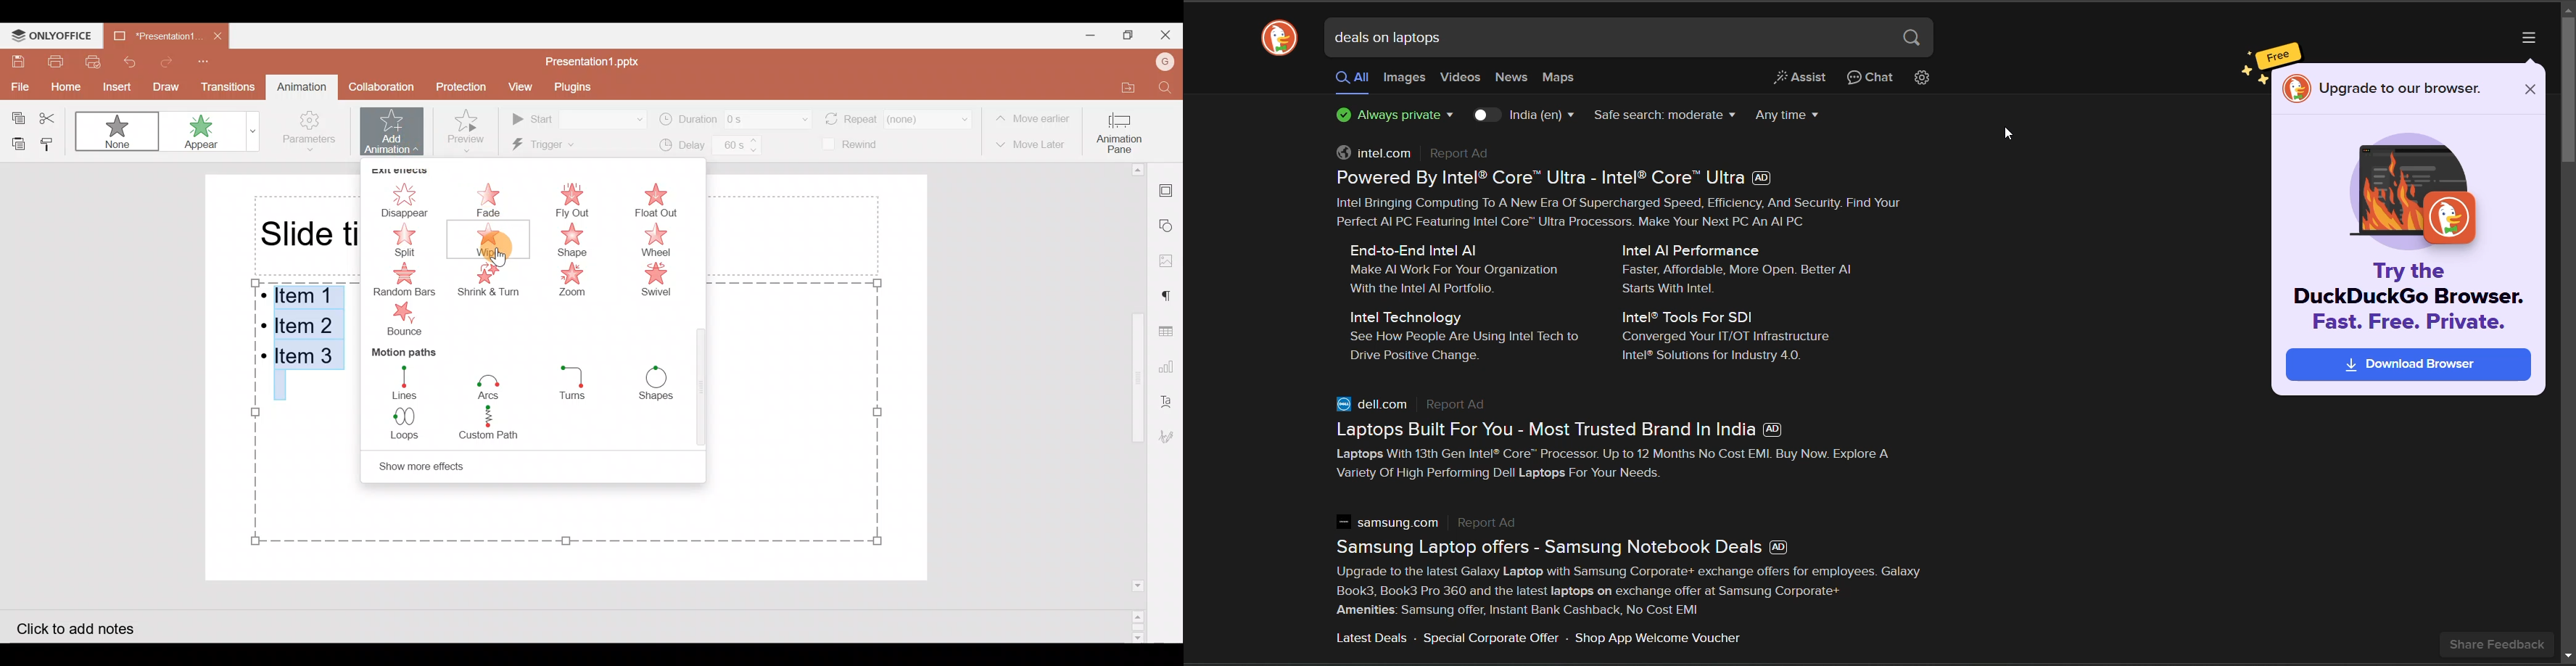 The height and width of the screenshot is (672, 2576). I want to click on Account name, so click(1166, 62).